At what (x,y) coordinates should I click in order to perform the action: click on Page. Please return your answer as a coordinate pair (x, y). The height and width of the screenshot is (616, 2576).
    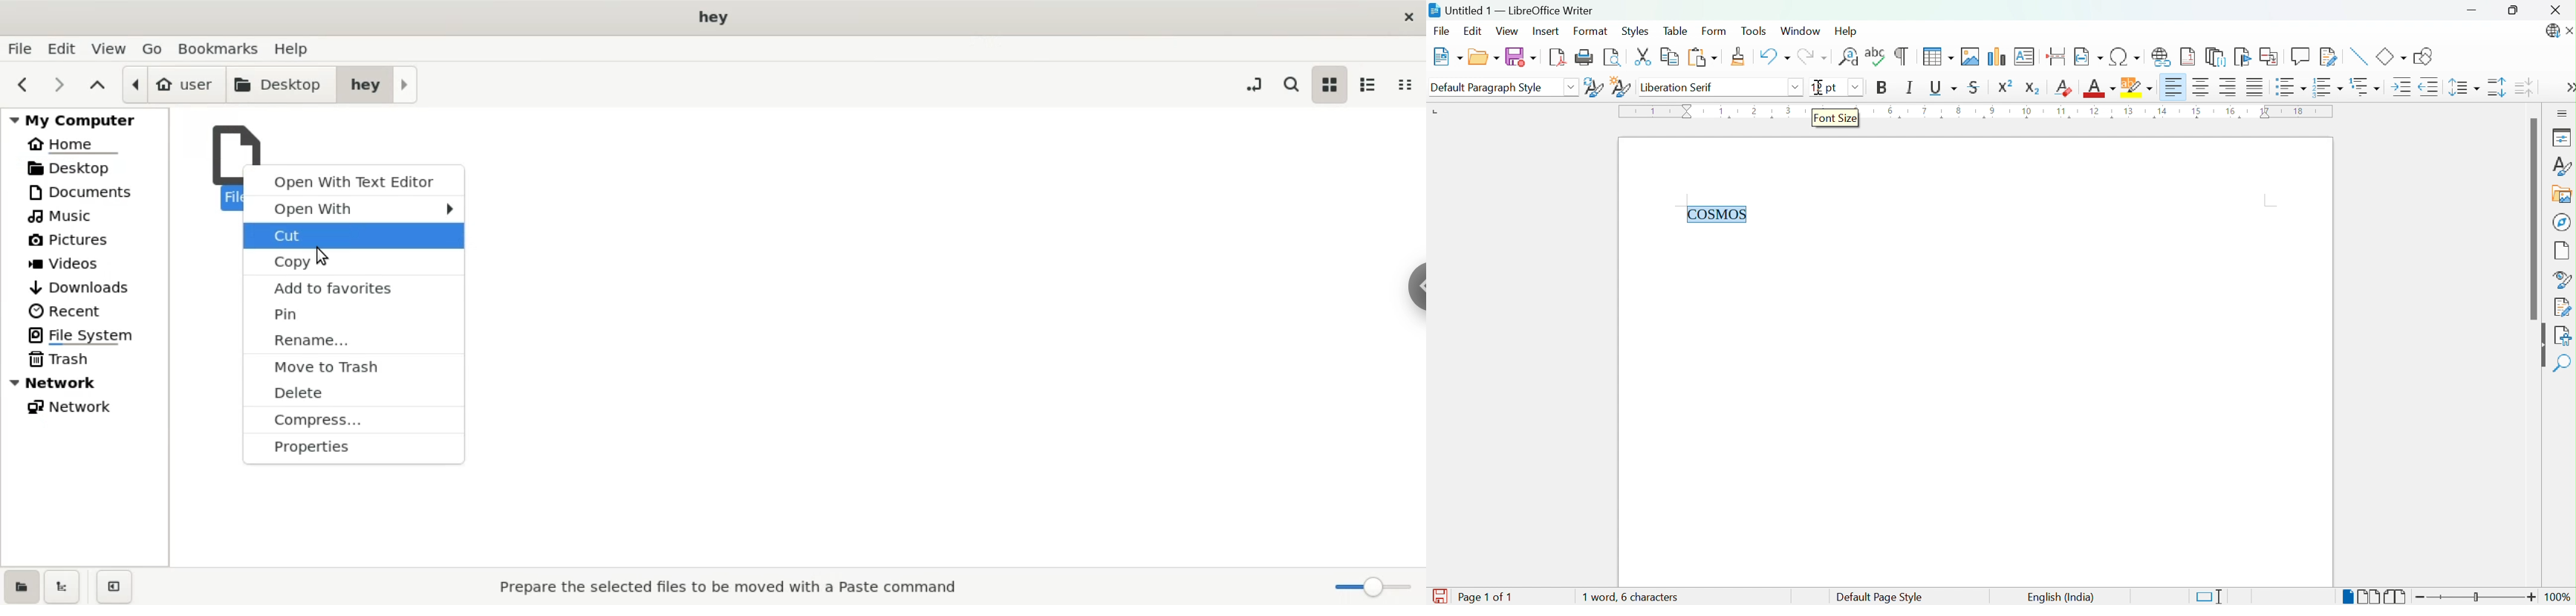
    Looking at the image, I should click on (2563, 250).